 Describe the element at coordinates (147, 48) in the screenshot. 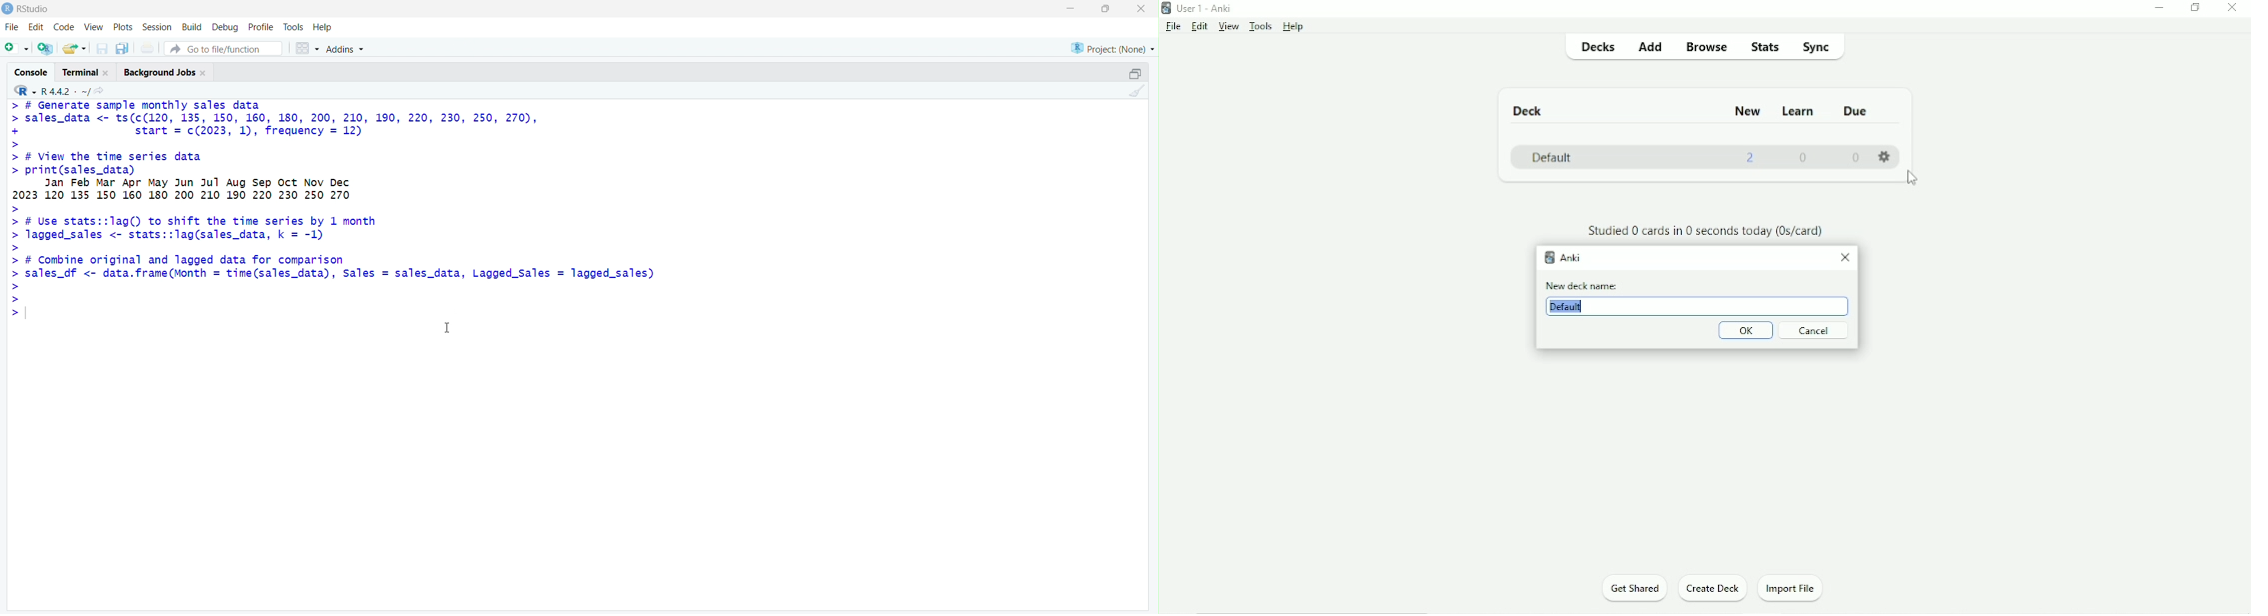

I see `print the current file` at that location.